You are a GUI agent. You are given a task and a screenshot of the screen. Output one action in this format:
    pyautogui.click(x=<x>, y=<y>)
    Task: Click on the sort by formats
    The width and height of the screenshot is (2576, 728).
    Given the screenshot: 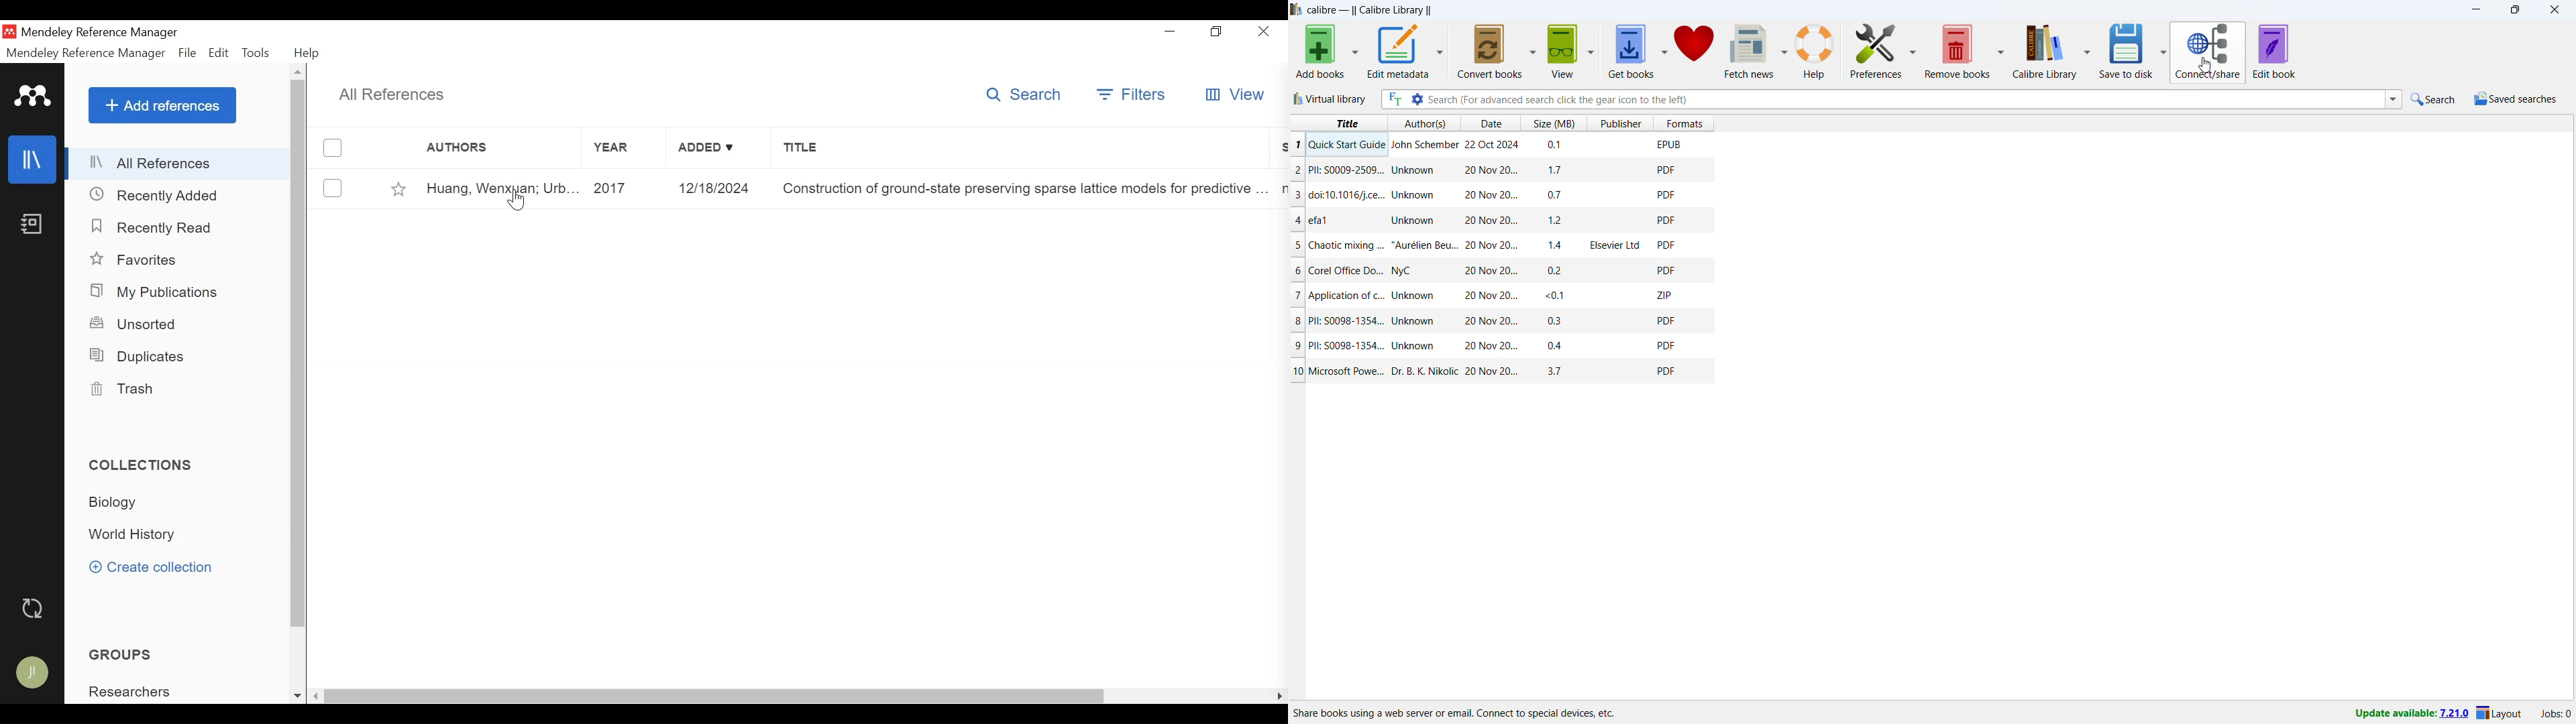 What is the action you would take?
    pyautogui.click(x=1684, y=123)
    